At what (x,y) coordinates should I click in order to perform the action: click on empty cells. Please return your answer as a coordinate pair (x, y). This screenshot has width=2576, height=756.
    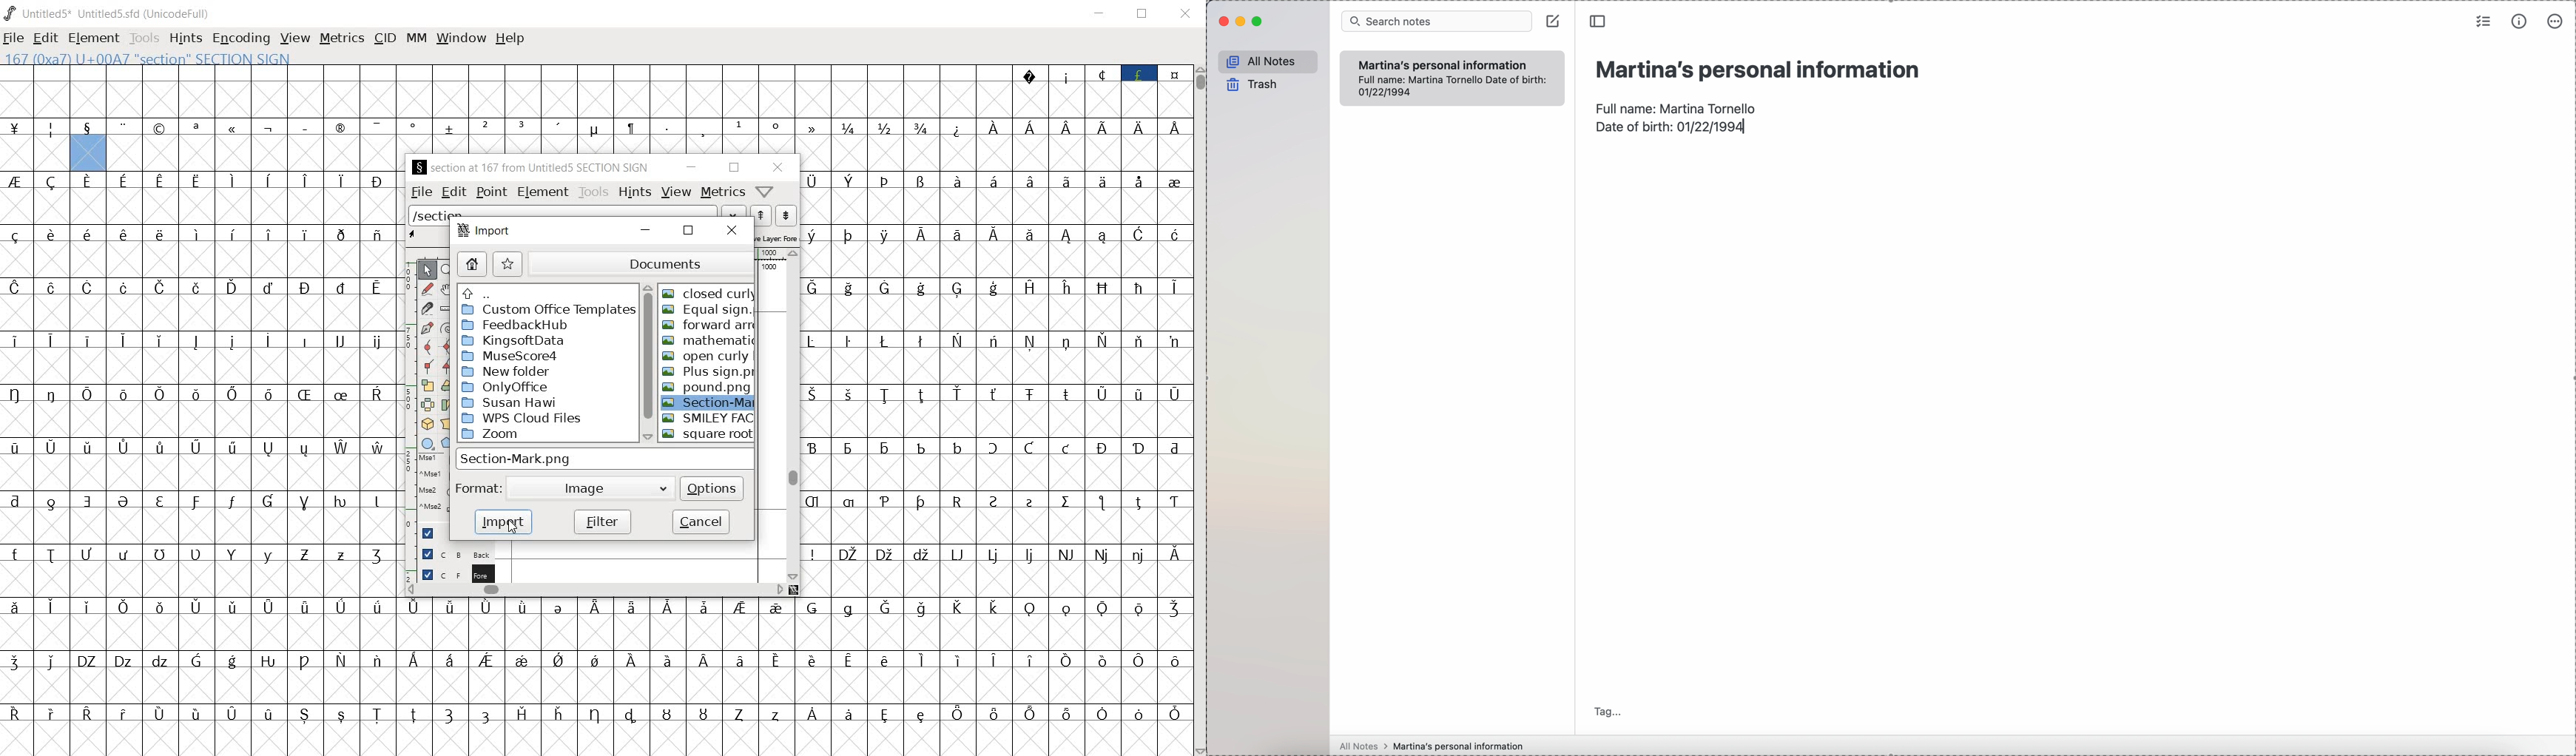
    Looking at the image, I should click on (997, 261).